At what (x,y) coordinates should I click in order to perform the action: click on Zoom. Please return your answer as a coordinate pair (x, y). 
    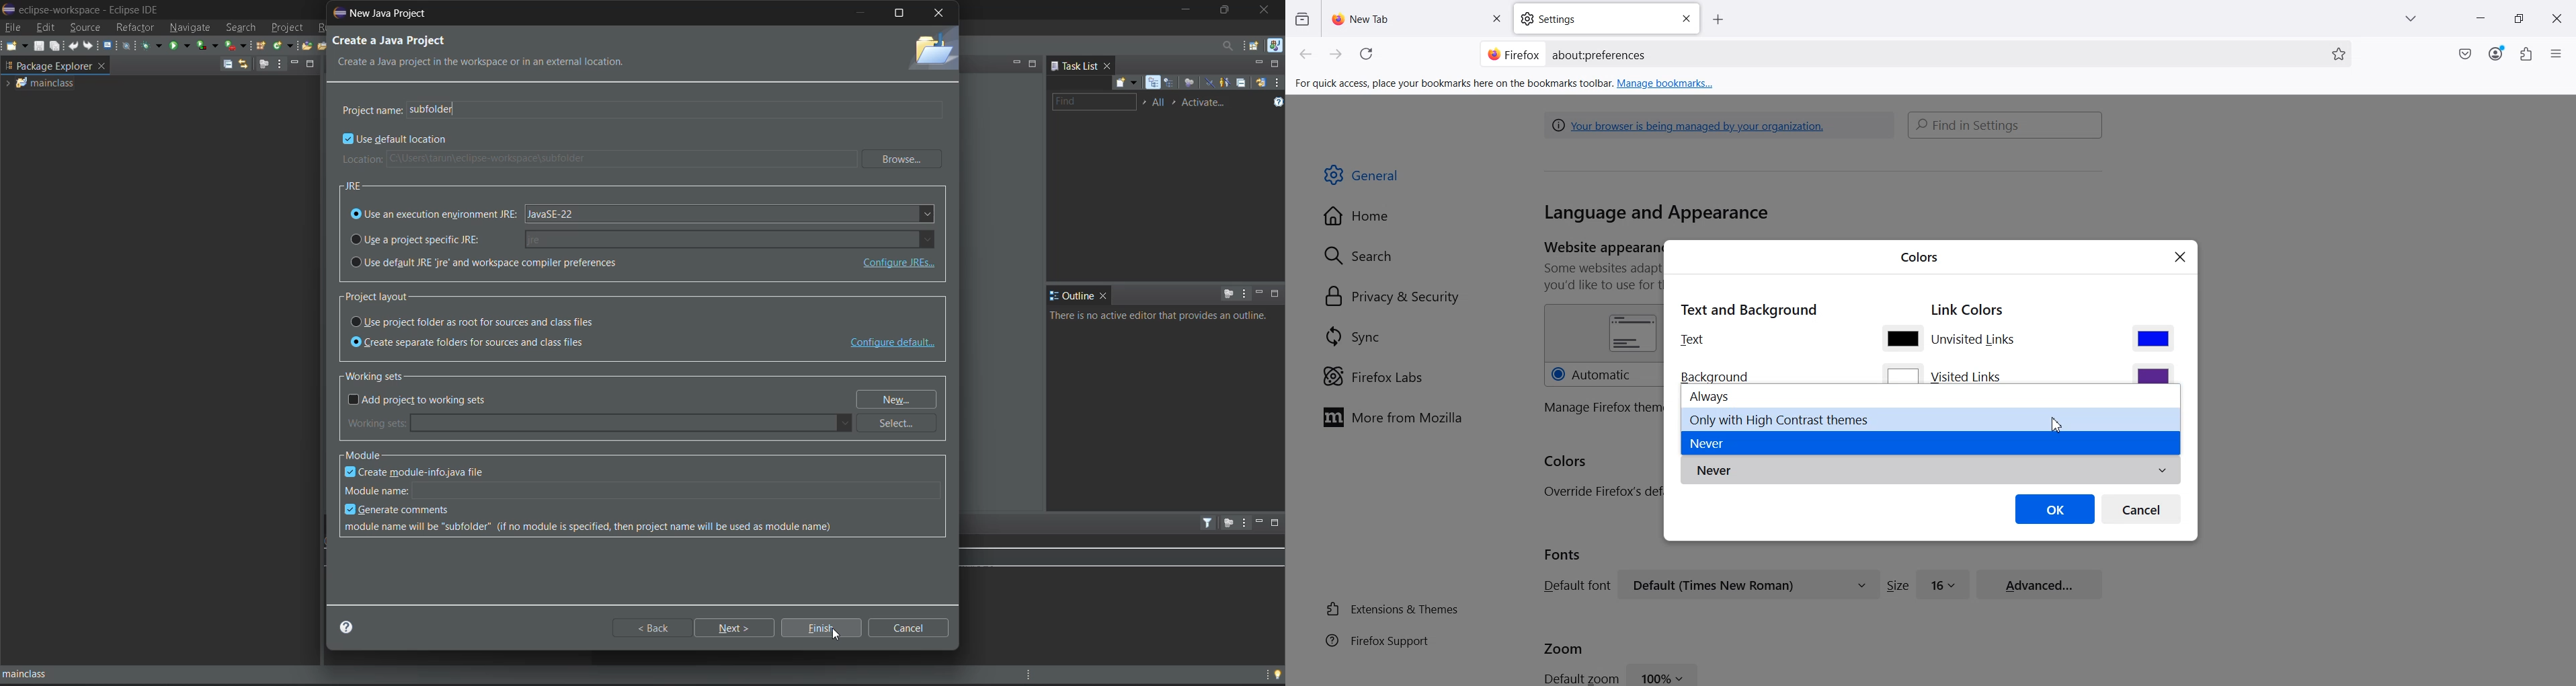
    Looking at the image, I should click on (1564, 647).